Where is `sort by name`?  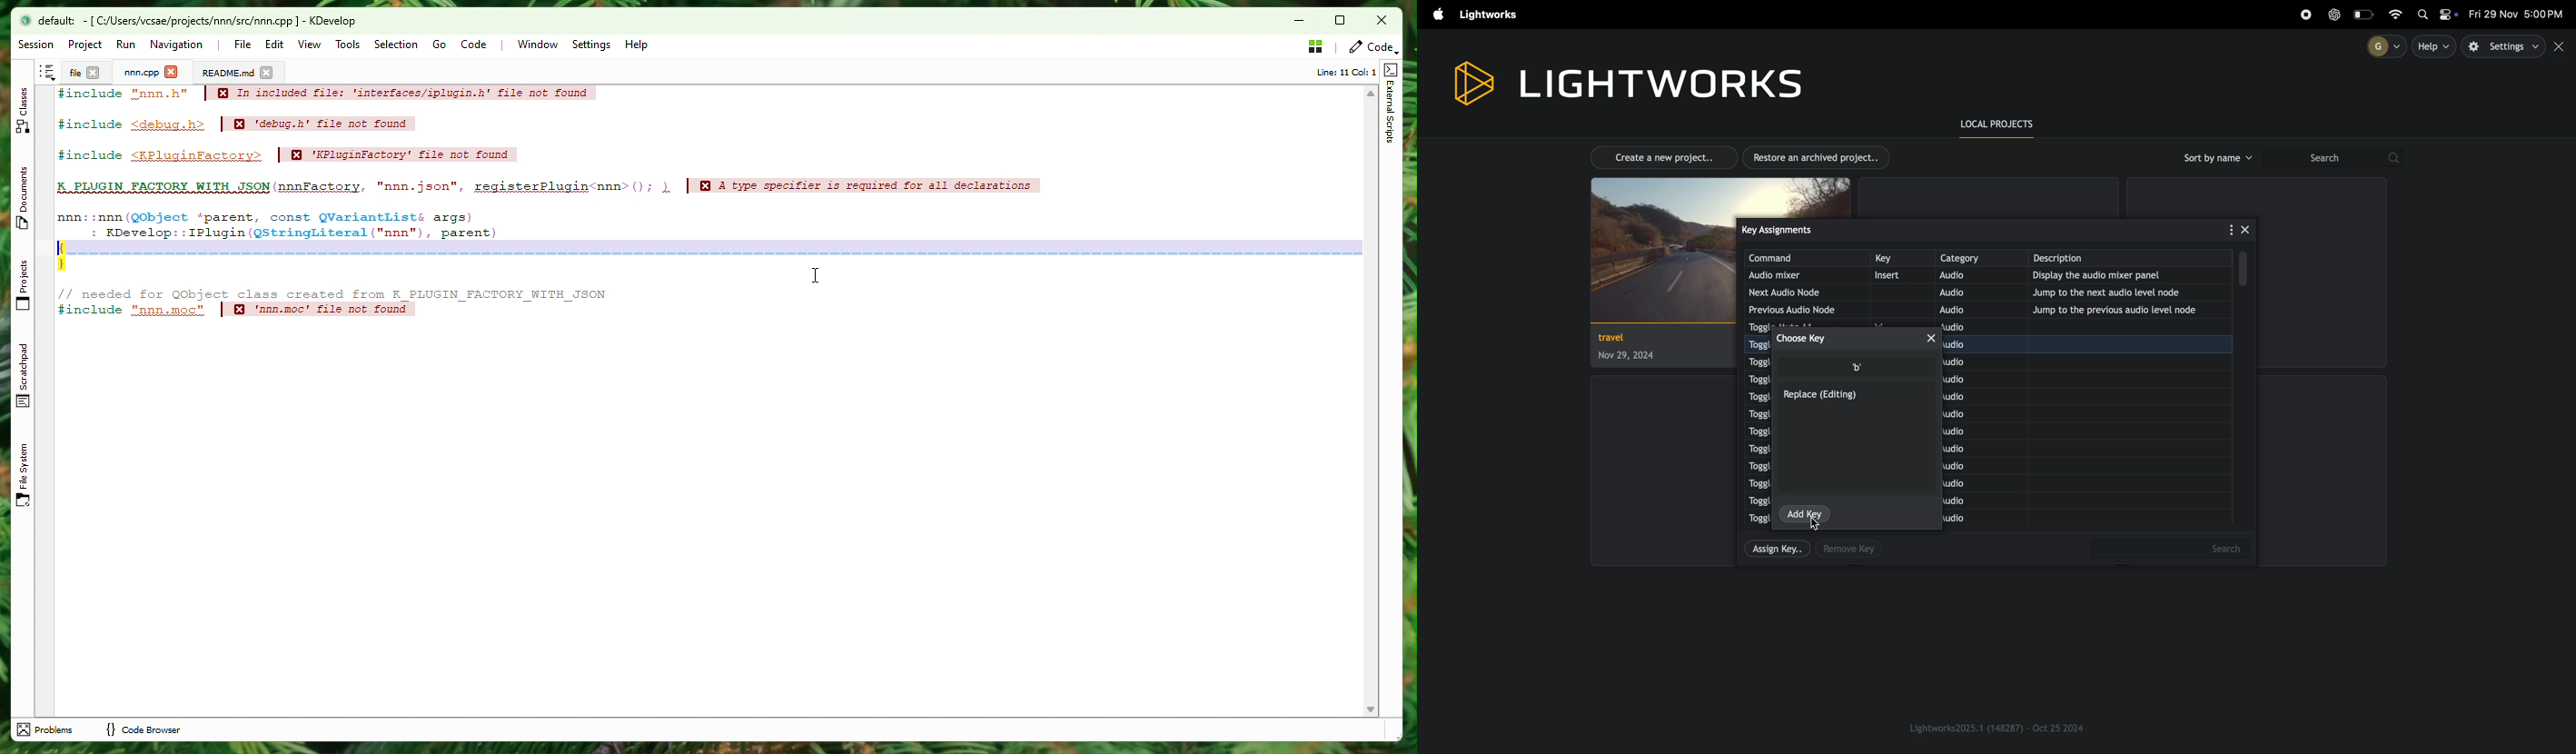 sort by name is located at coordinates (2216, 158).